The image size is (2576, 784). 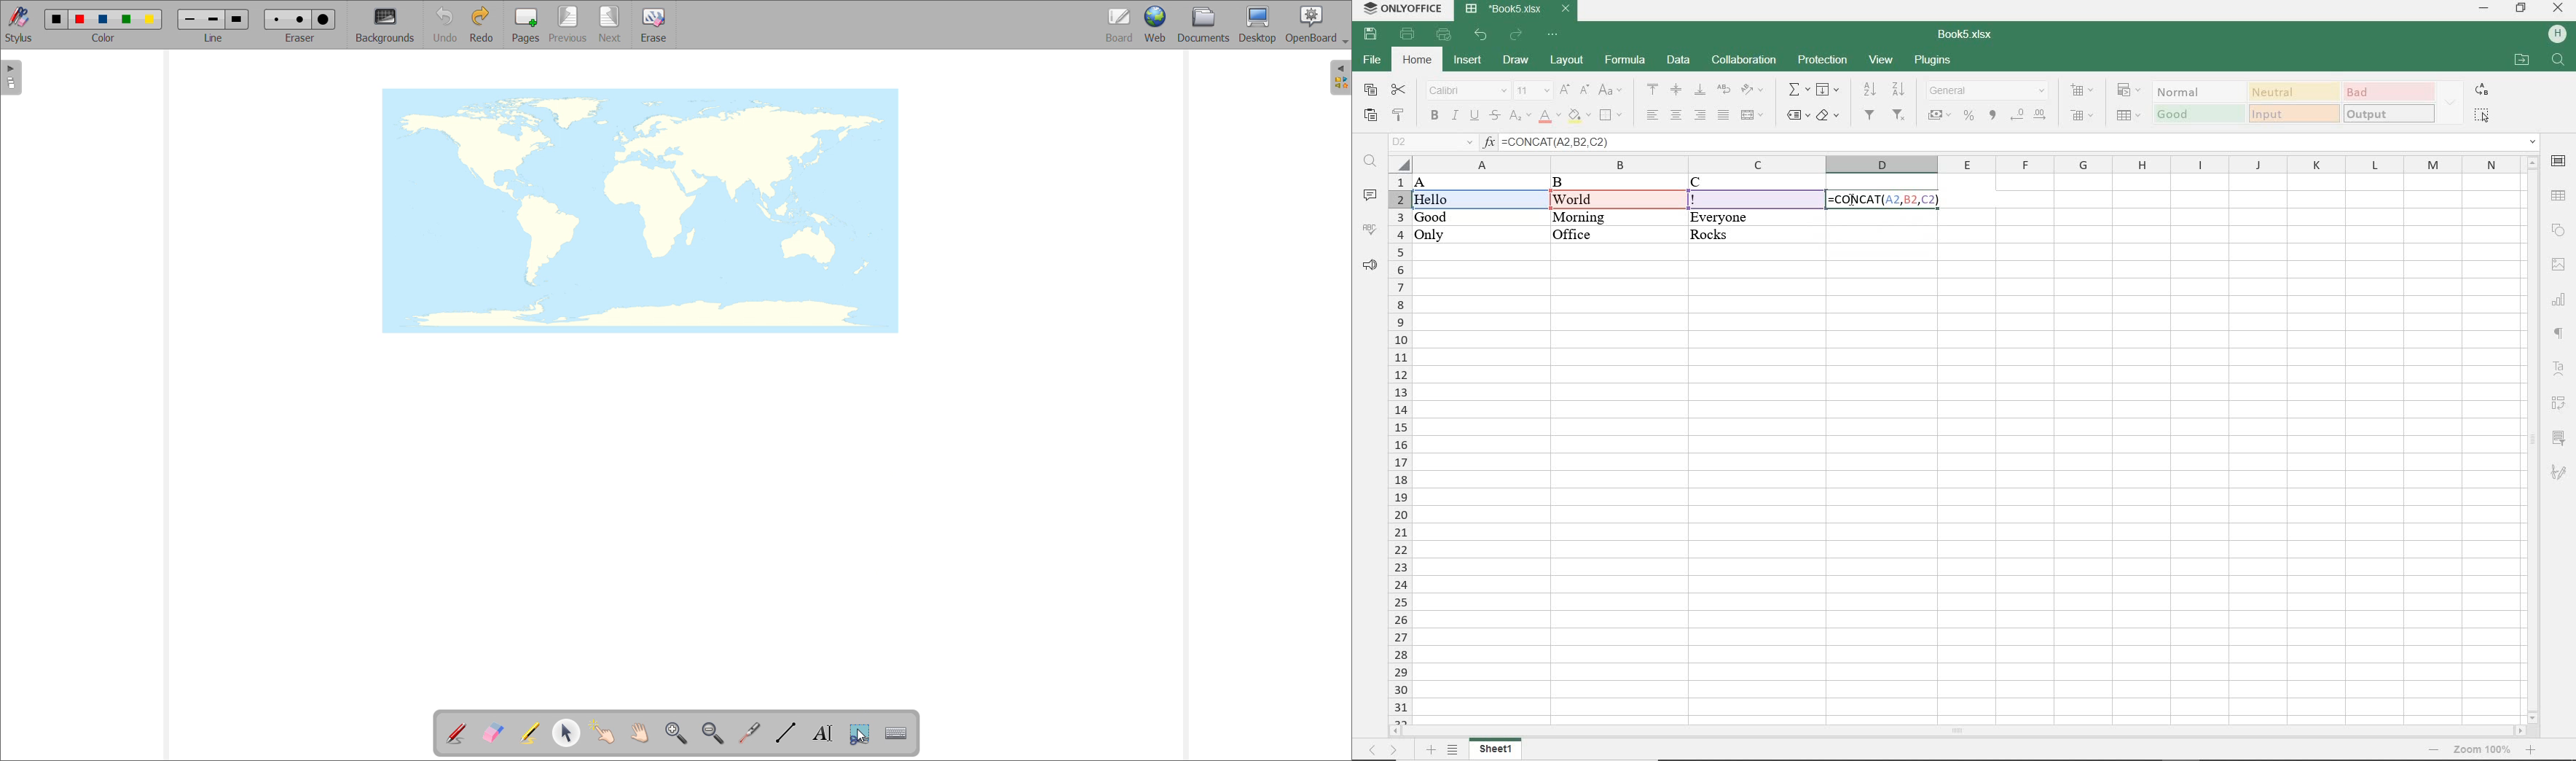 I want to click on DECREMENT FONT SIZE, so click(x=1585, y=93).